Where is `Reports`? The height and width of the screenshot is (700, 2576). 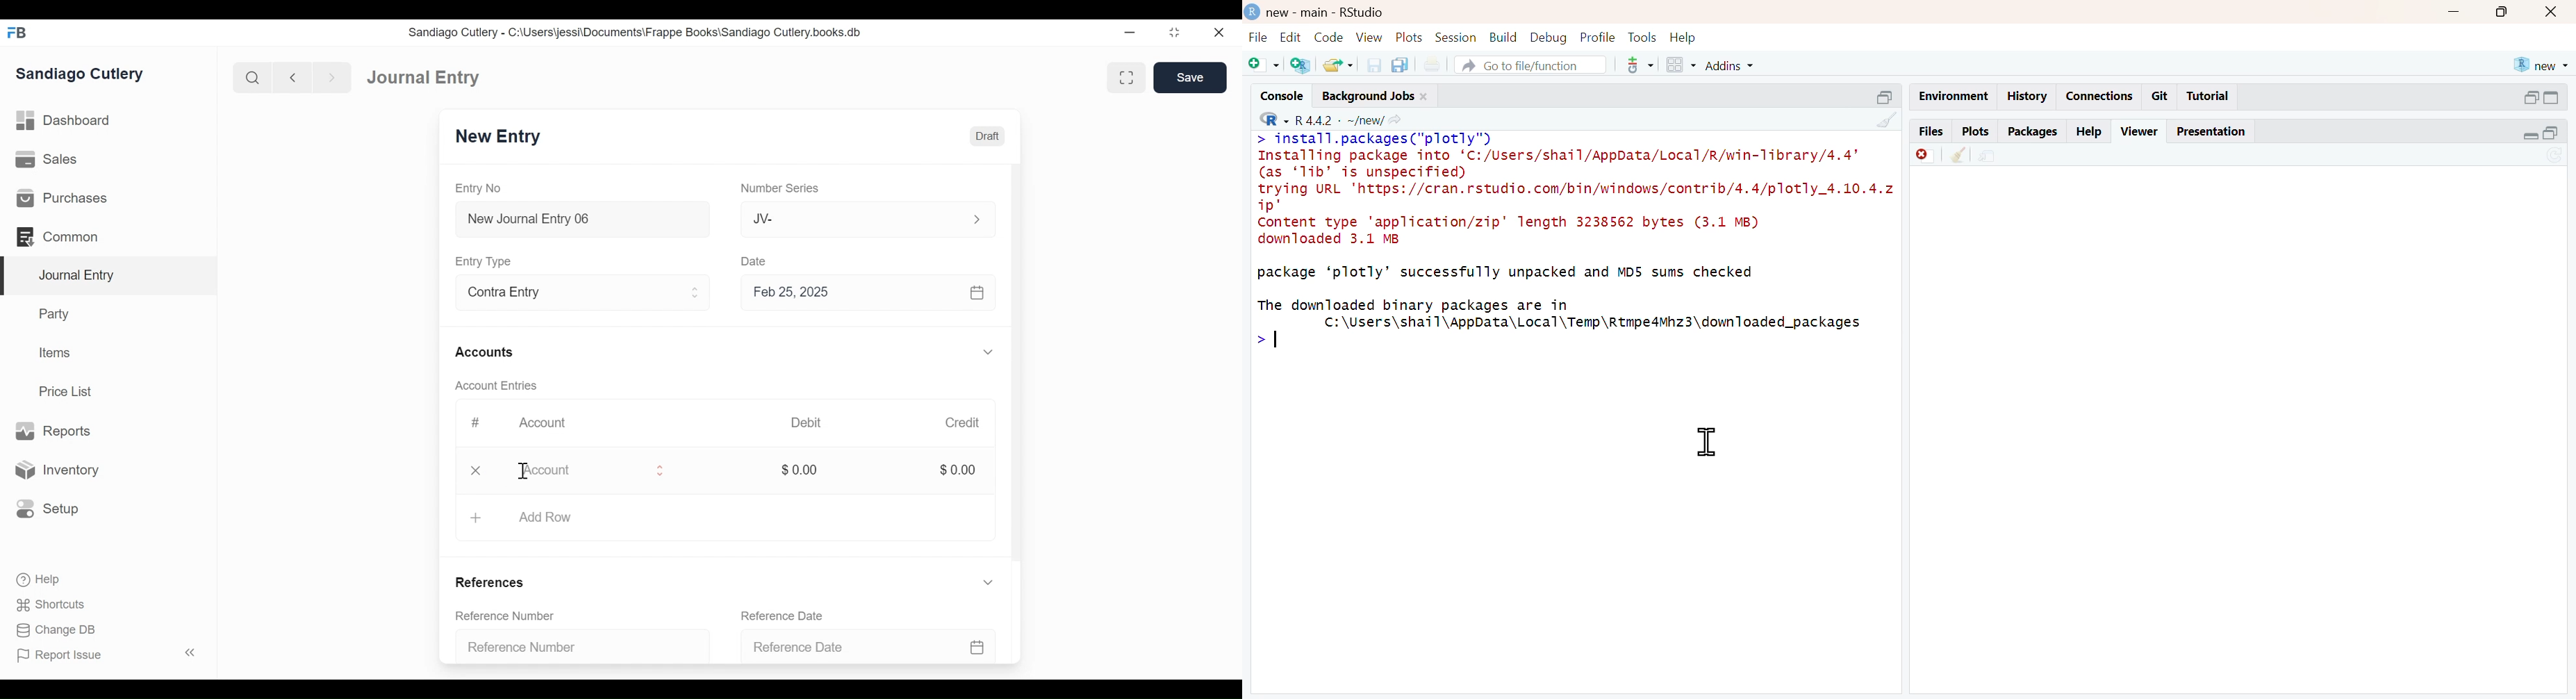
Reports is located at coordinates (52, 432).